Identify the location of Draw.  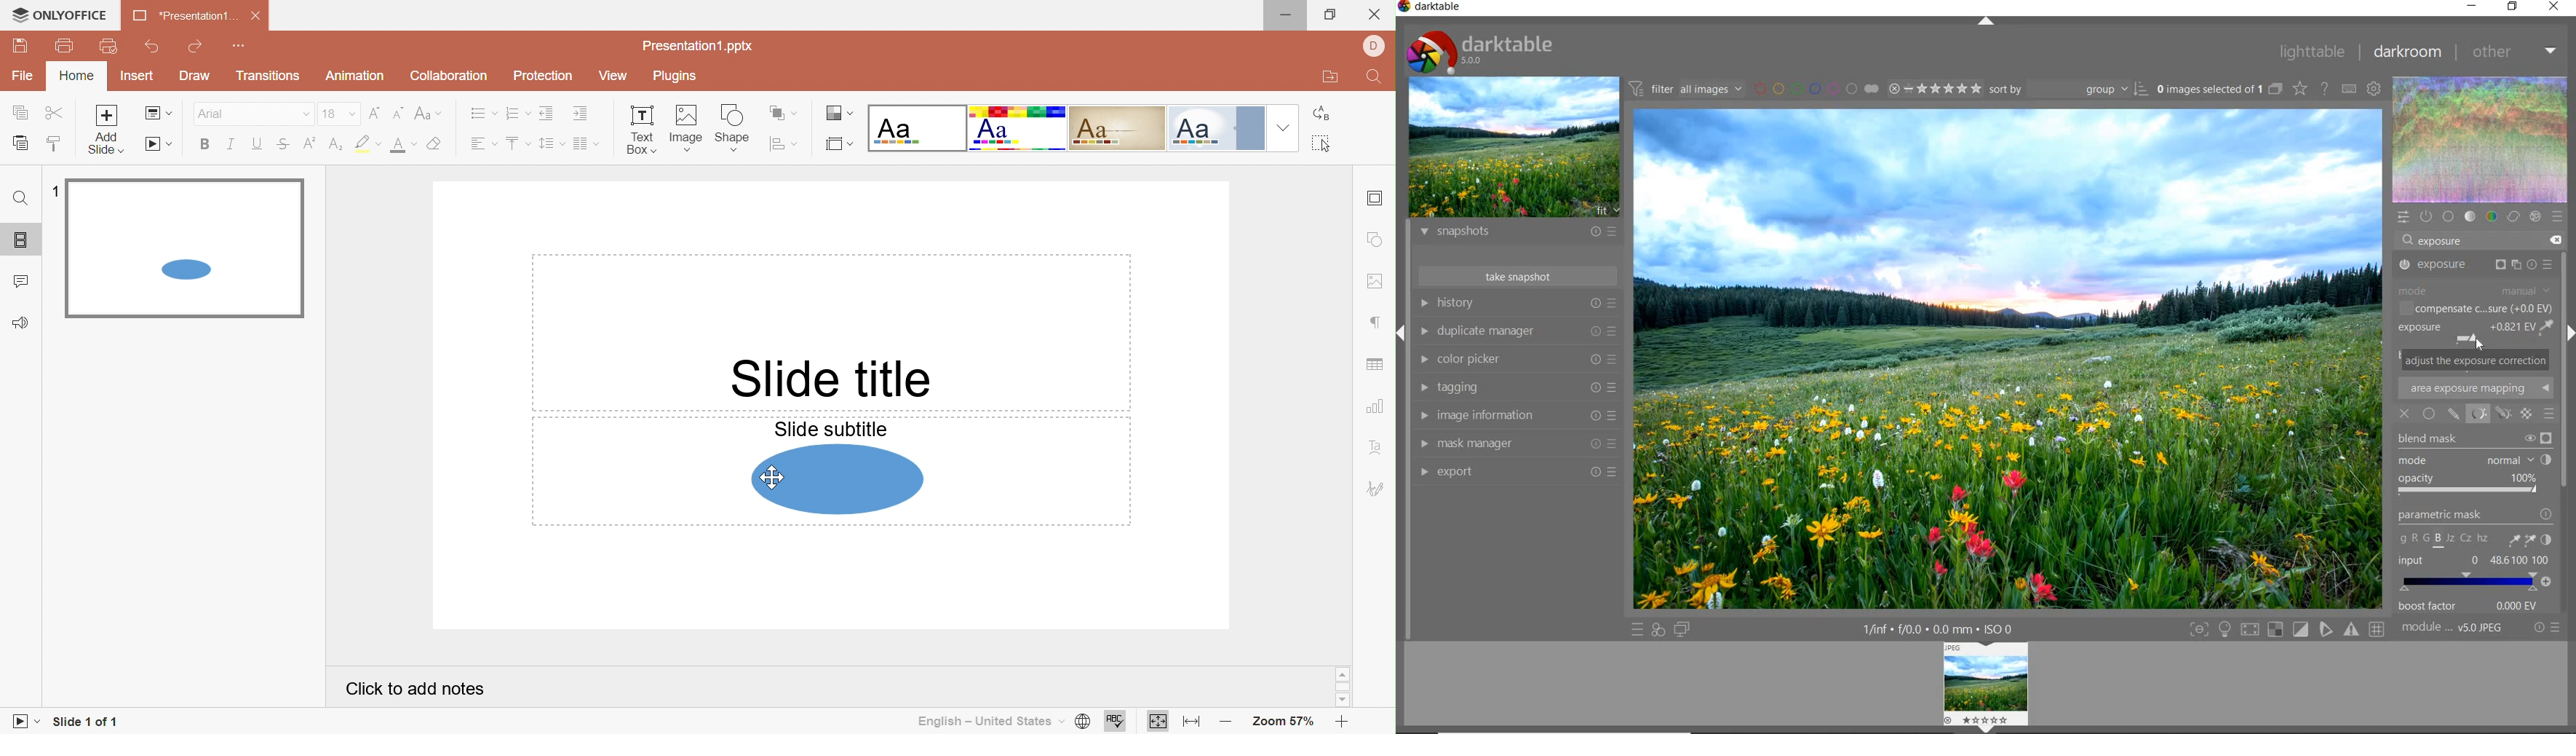
(196, 76).